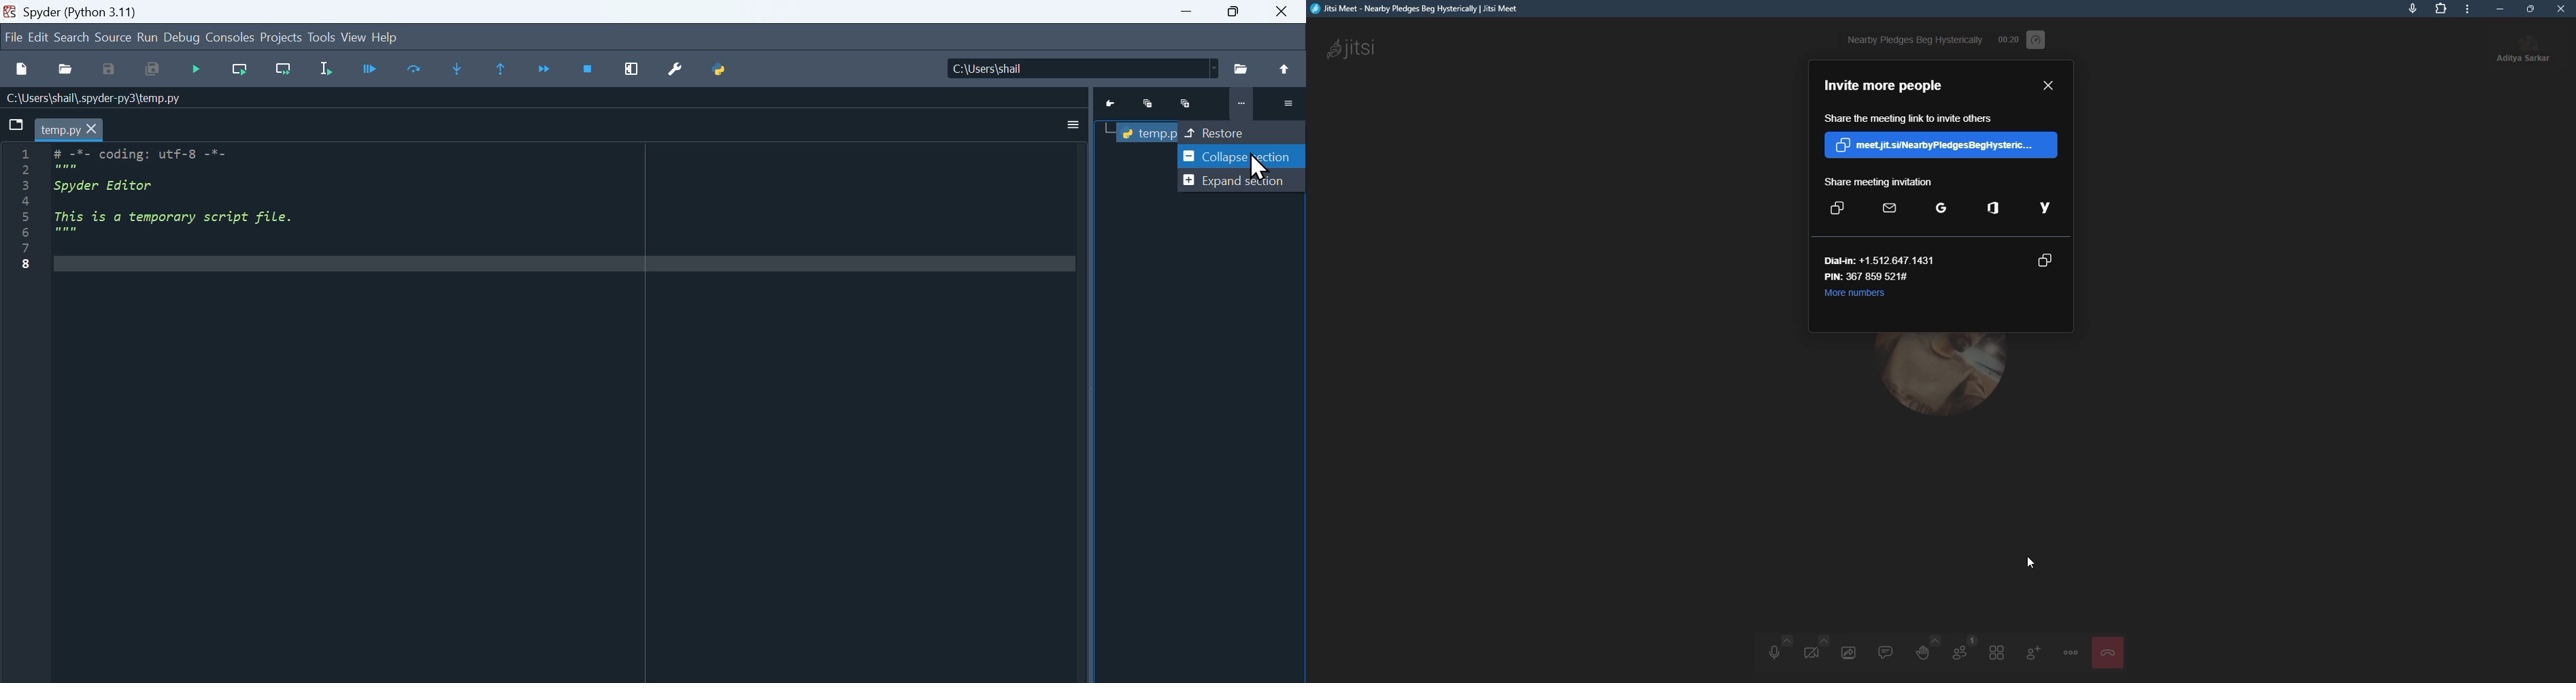  I want to click on Run selection, so click(324, 71).